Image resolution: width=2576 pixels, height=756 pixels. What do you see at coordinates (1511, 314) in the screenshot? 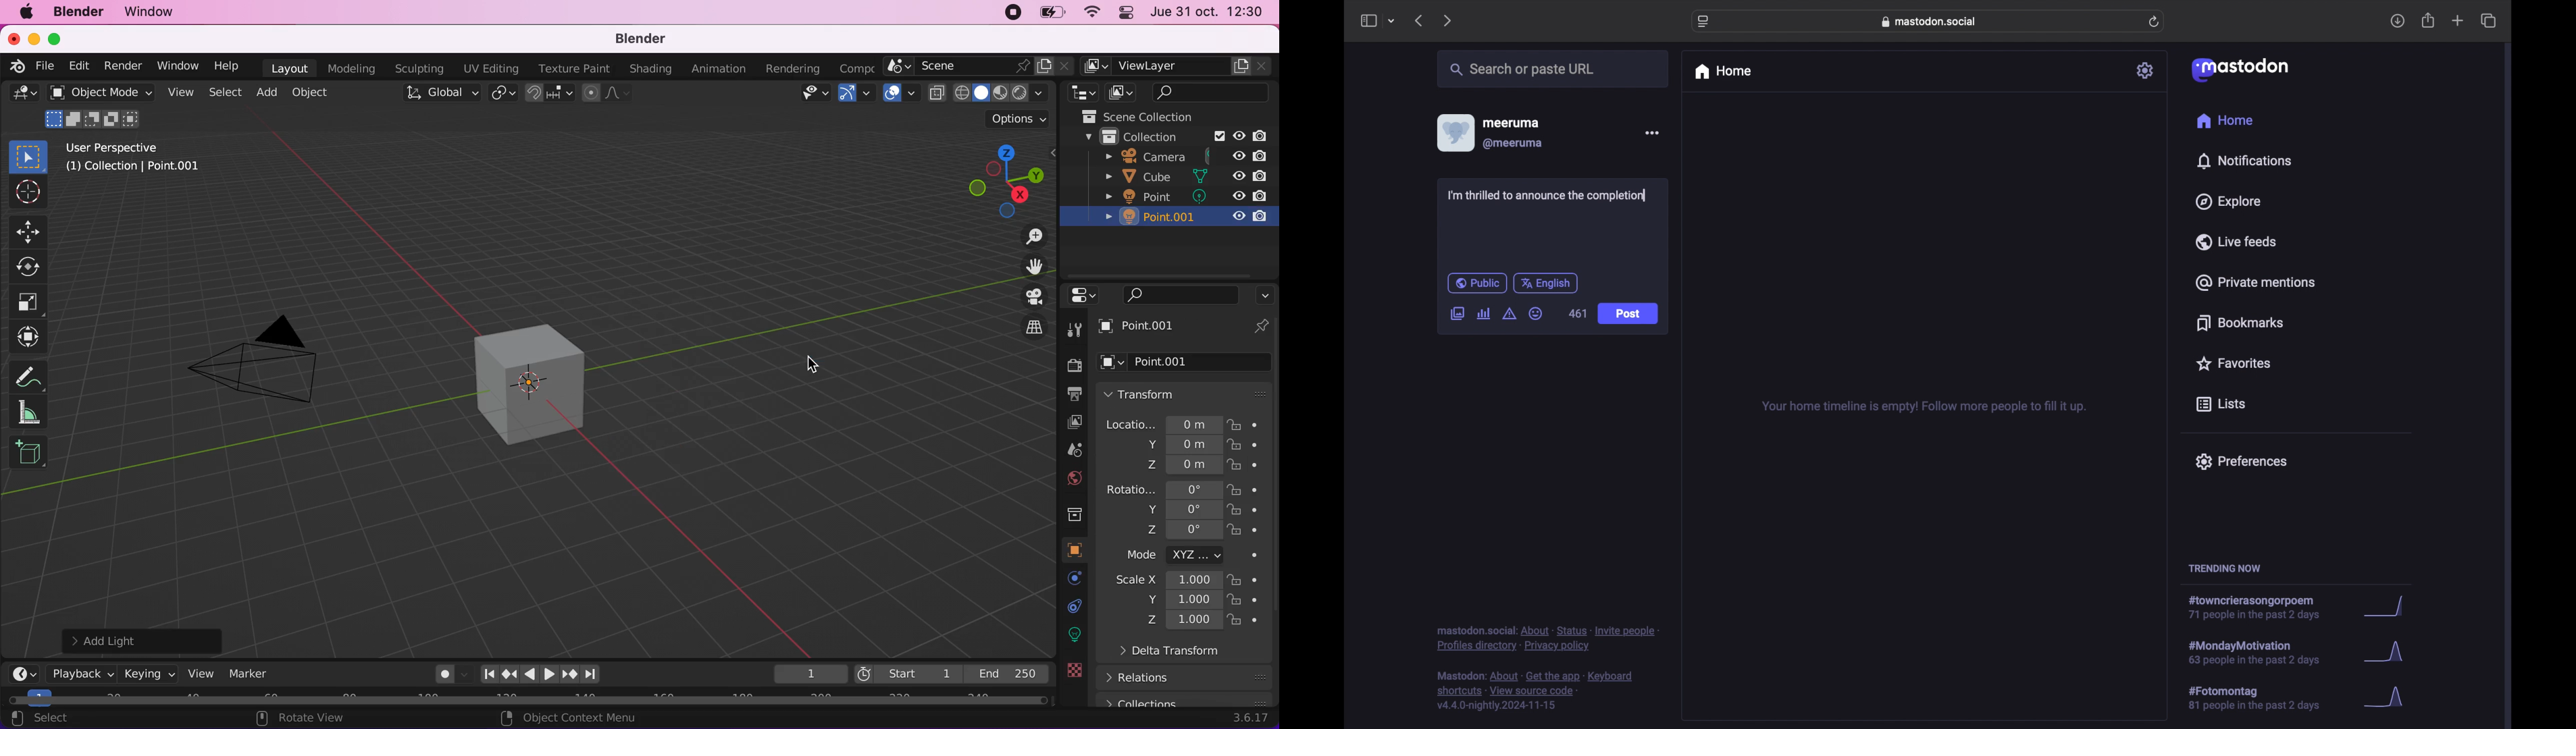
I see `add content warning` at bounding box center [1511, 314].